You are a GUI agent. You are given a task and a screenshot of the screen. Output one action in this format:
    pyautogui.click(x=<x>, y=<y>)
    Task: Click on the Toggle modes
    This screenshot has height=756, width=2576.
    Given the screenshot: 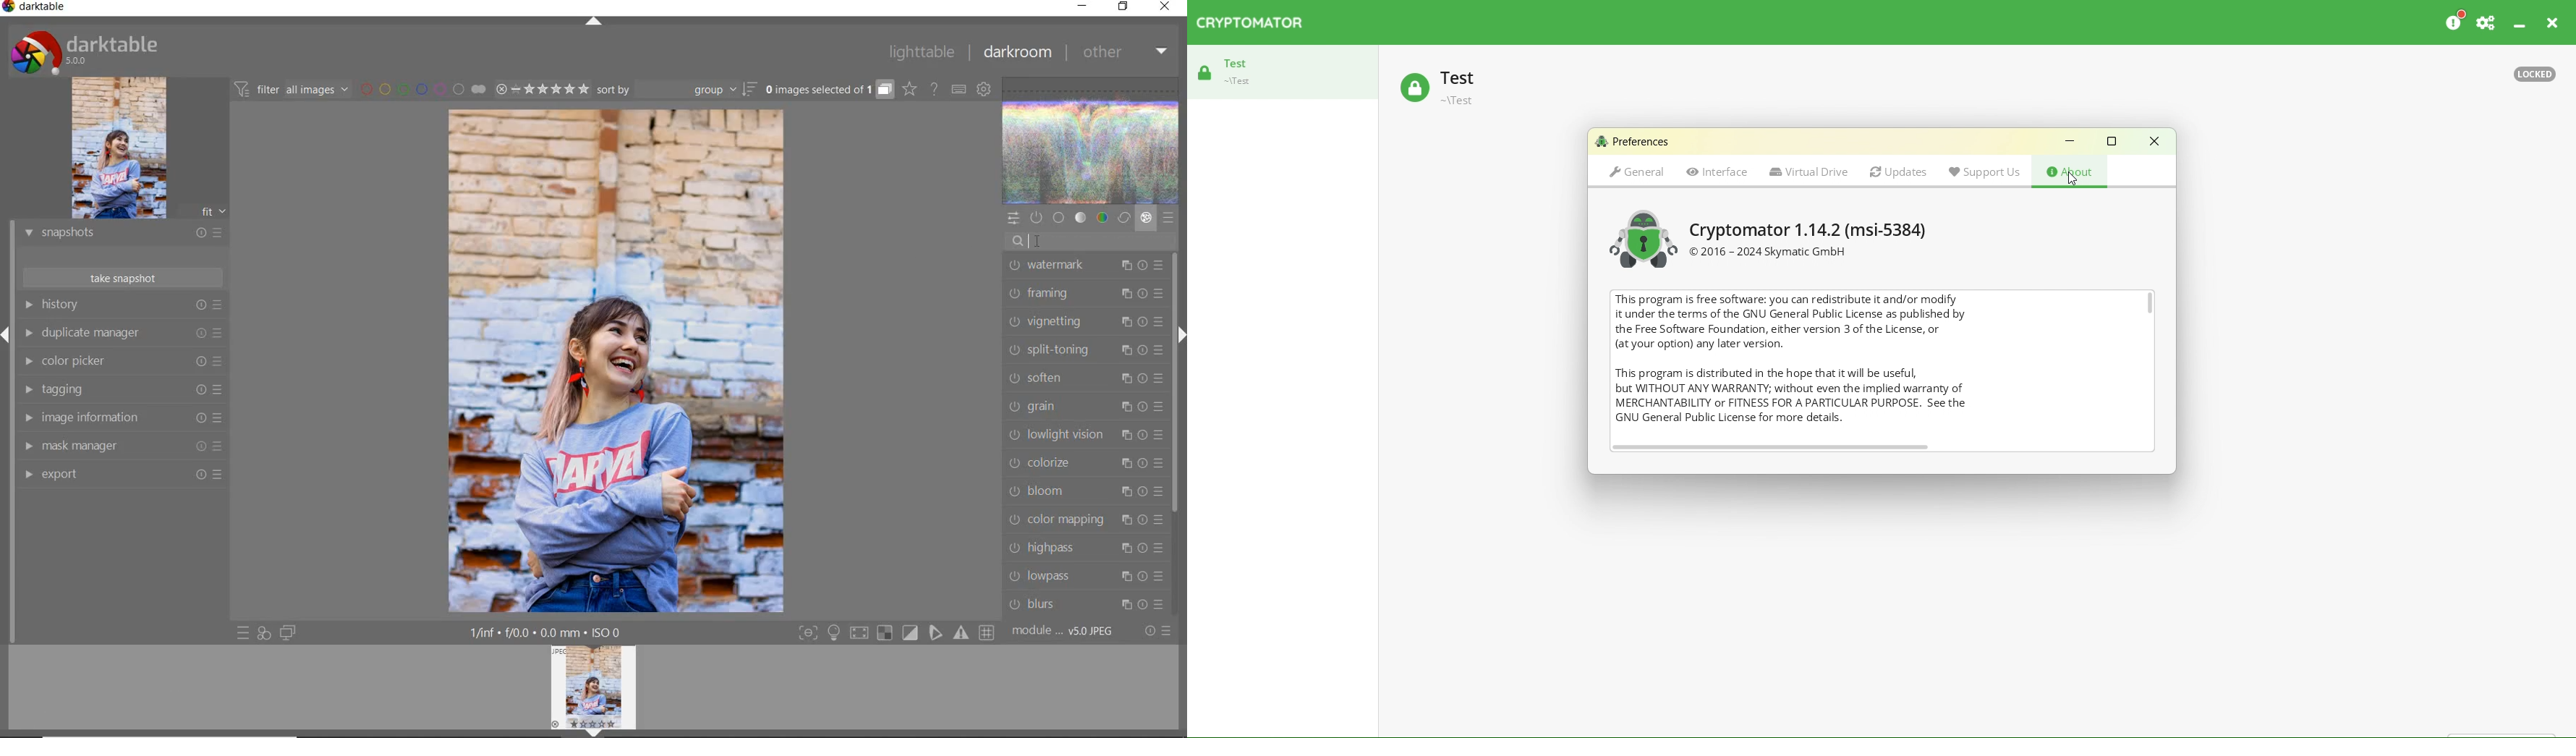 What is the action you would take?
    pyautogui.click(x=895, y=633)
    